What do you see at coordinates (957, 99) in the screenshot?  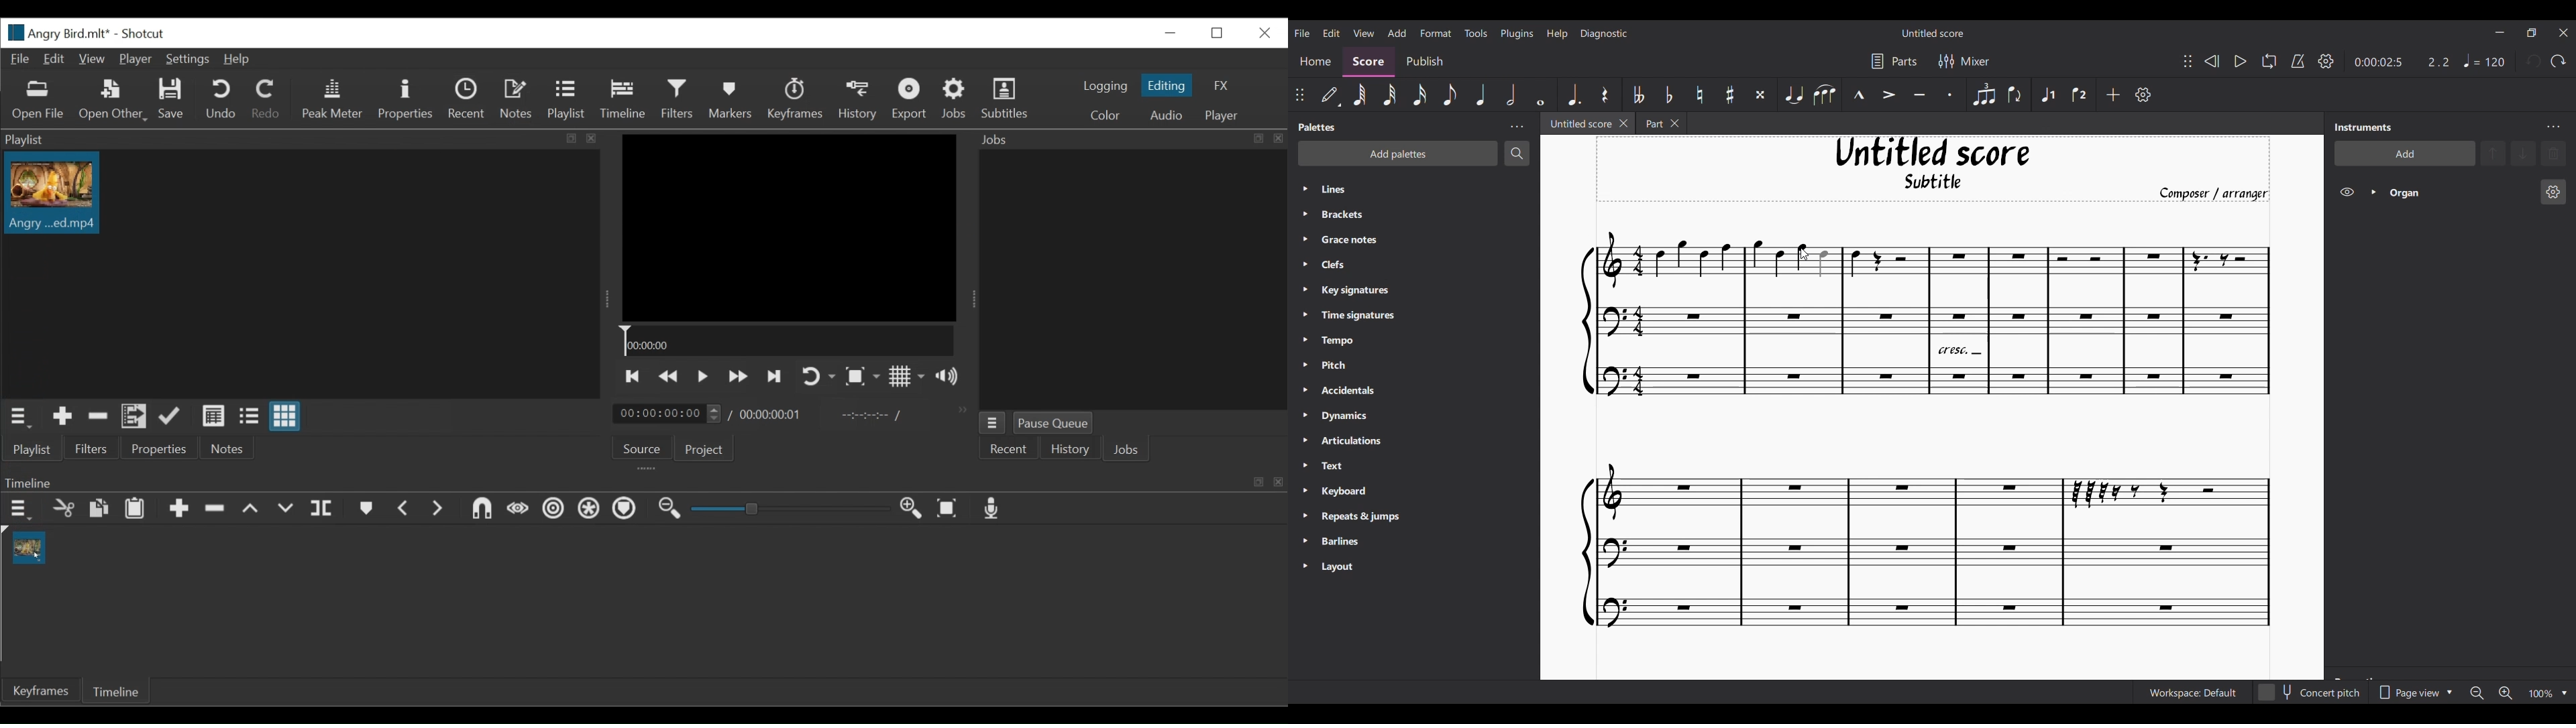 I see `Jobs` at bounding box center [957, 99].